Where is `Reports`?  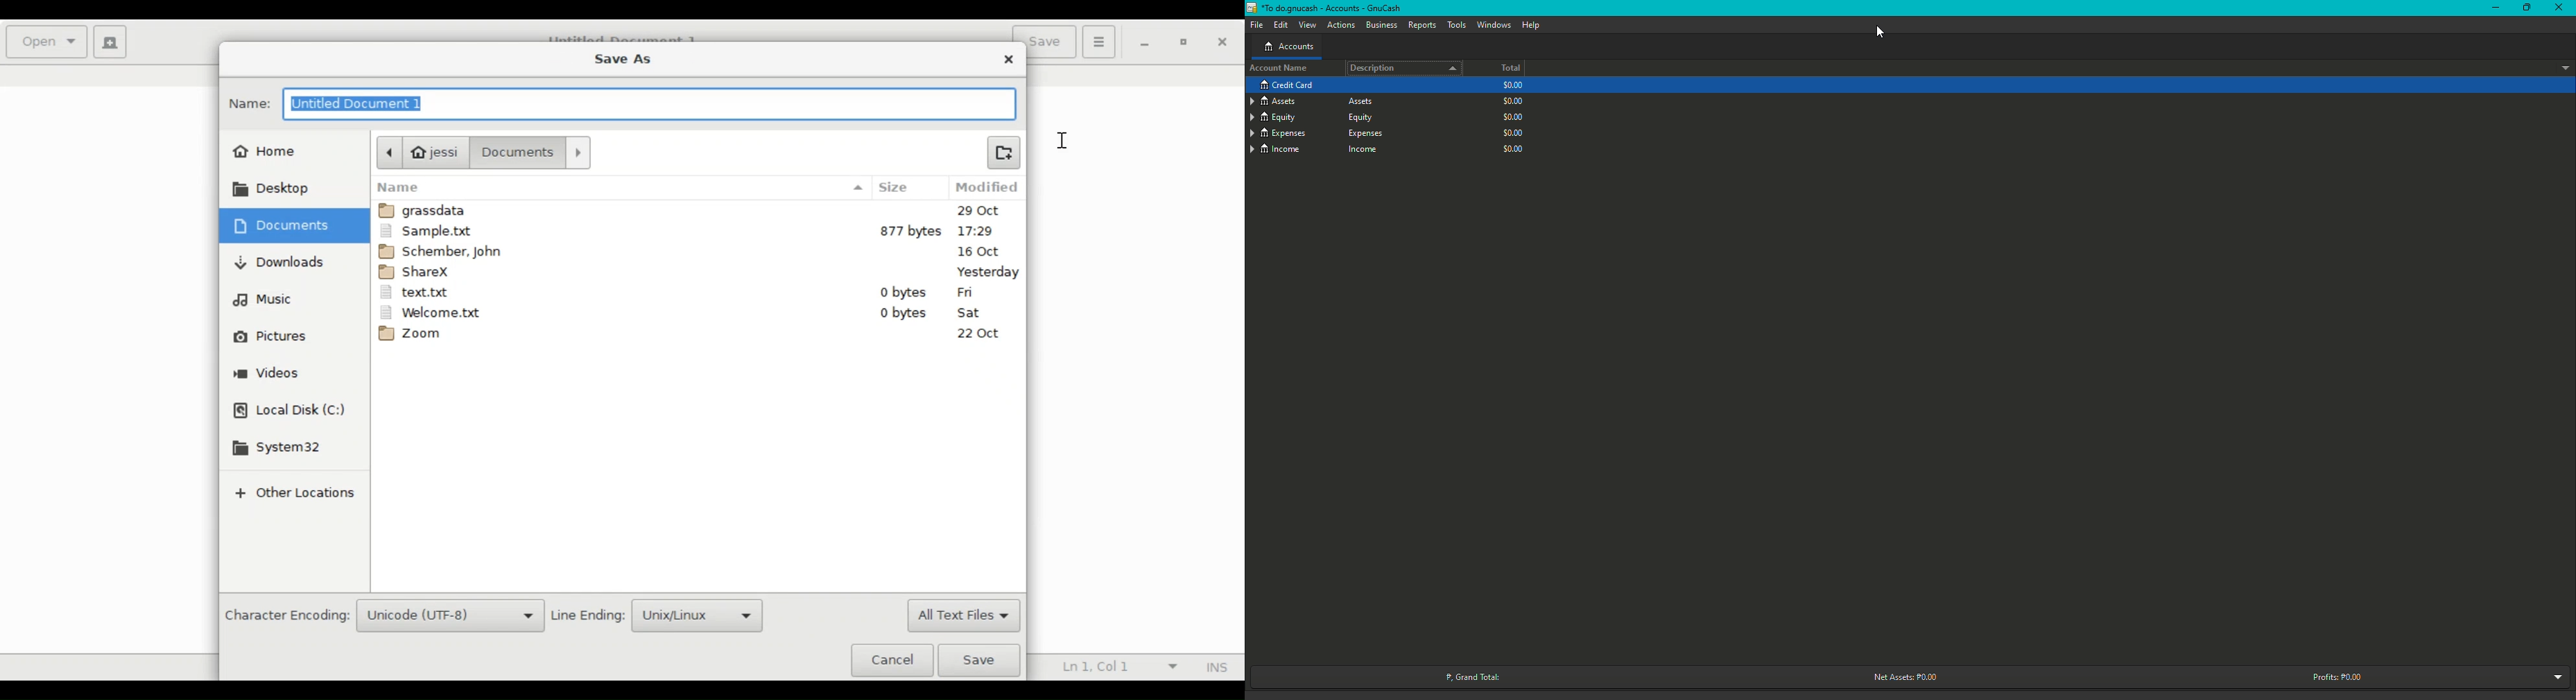
Reports is located at coordinates (1421, 24).